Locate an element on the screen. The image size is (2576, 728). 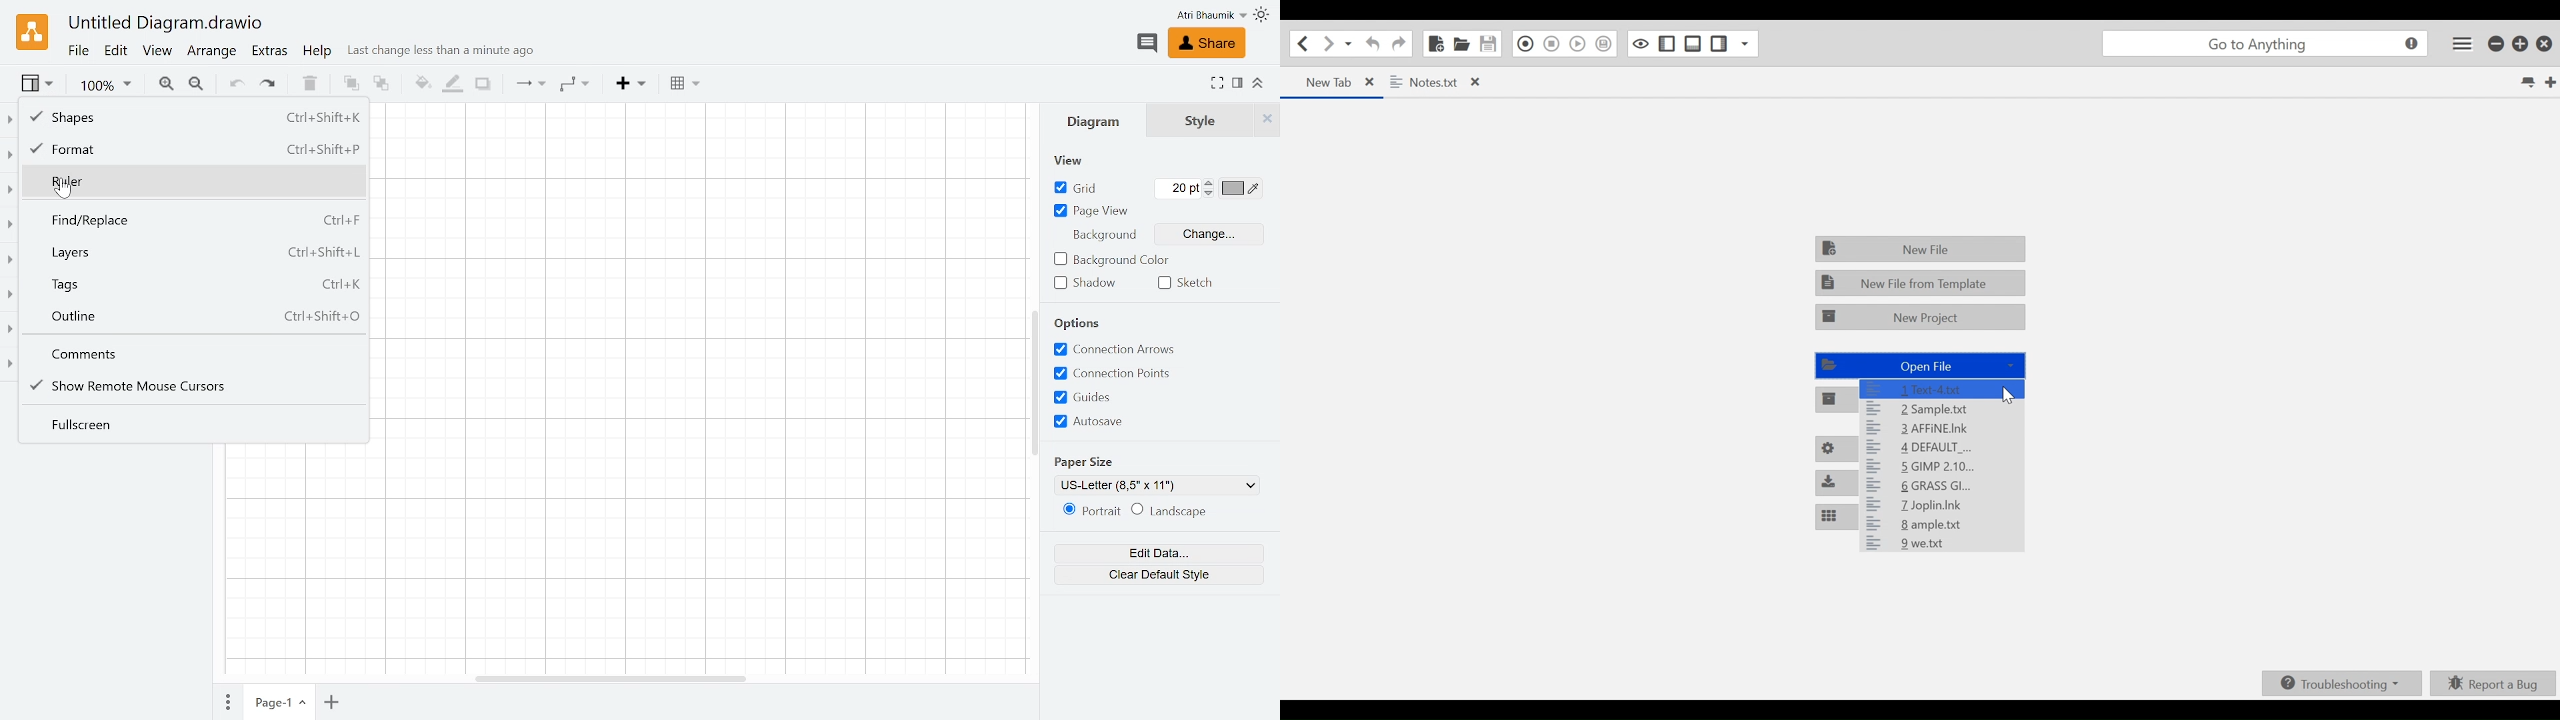
Outline is located at coordinates (185, 317).